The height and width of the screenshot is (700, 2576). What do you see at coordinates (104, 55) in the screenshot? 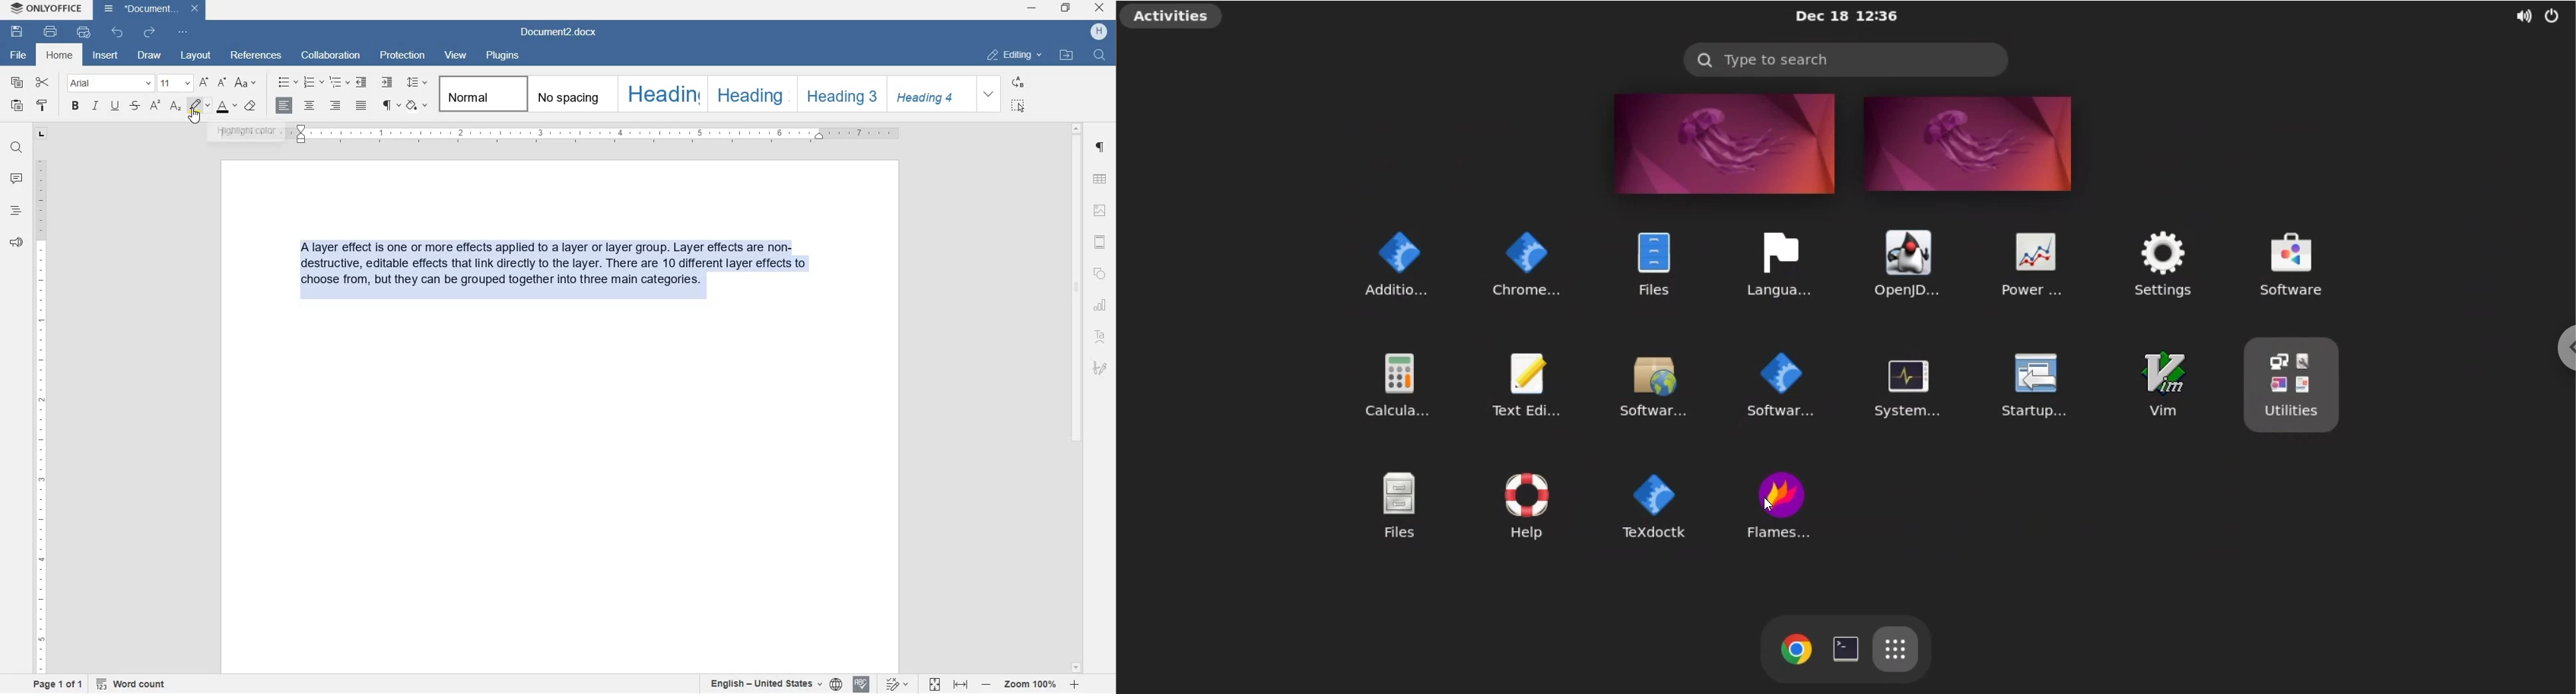
I see `INSERT` at bounding box center [104, 55].